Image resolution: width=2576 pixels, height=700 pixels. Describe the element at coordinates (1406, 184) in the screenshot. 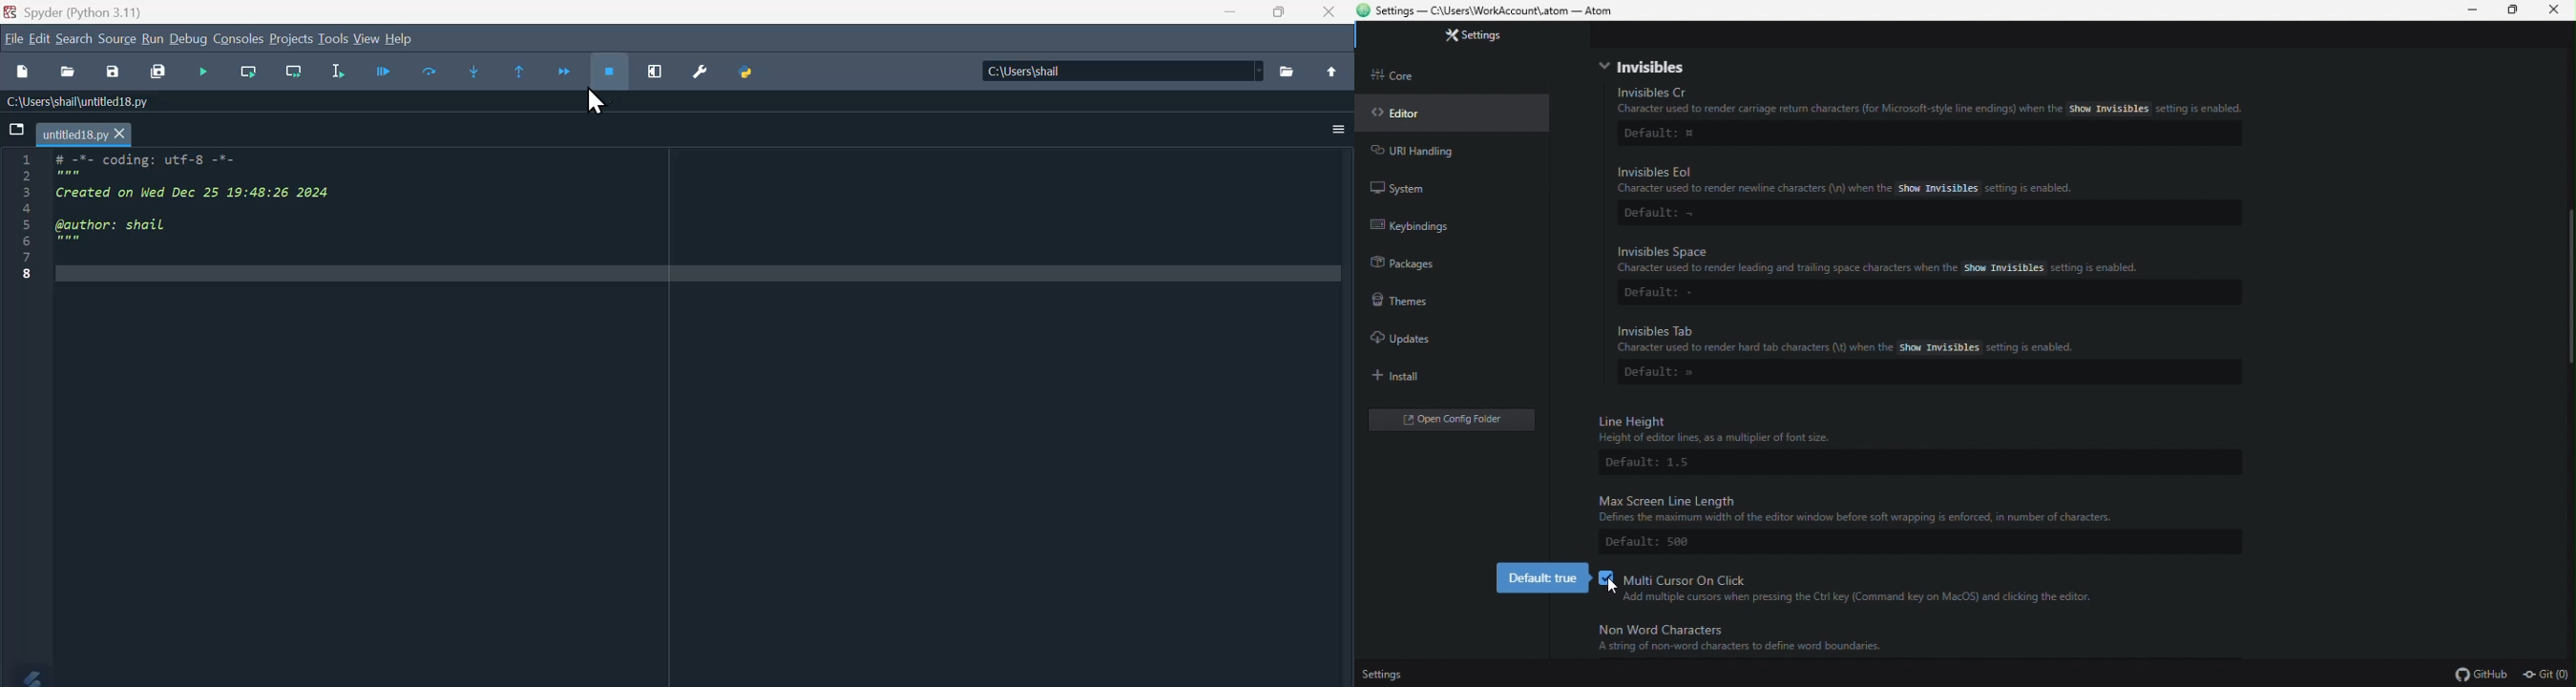

I see `System` at that location.